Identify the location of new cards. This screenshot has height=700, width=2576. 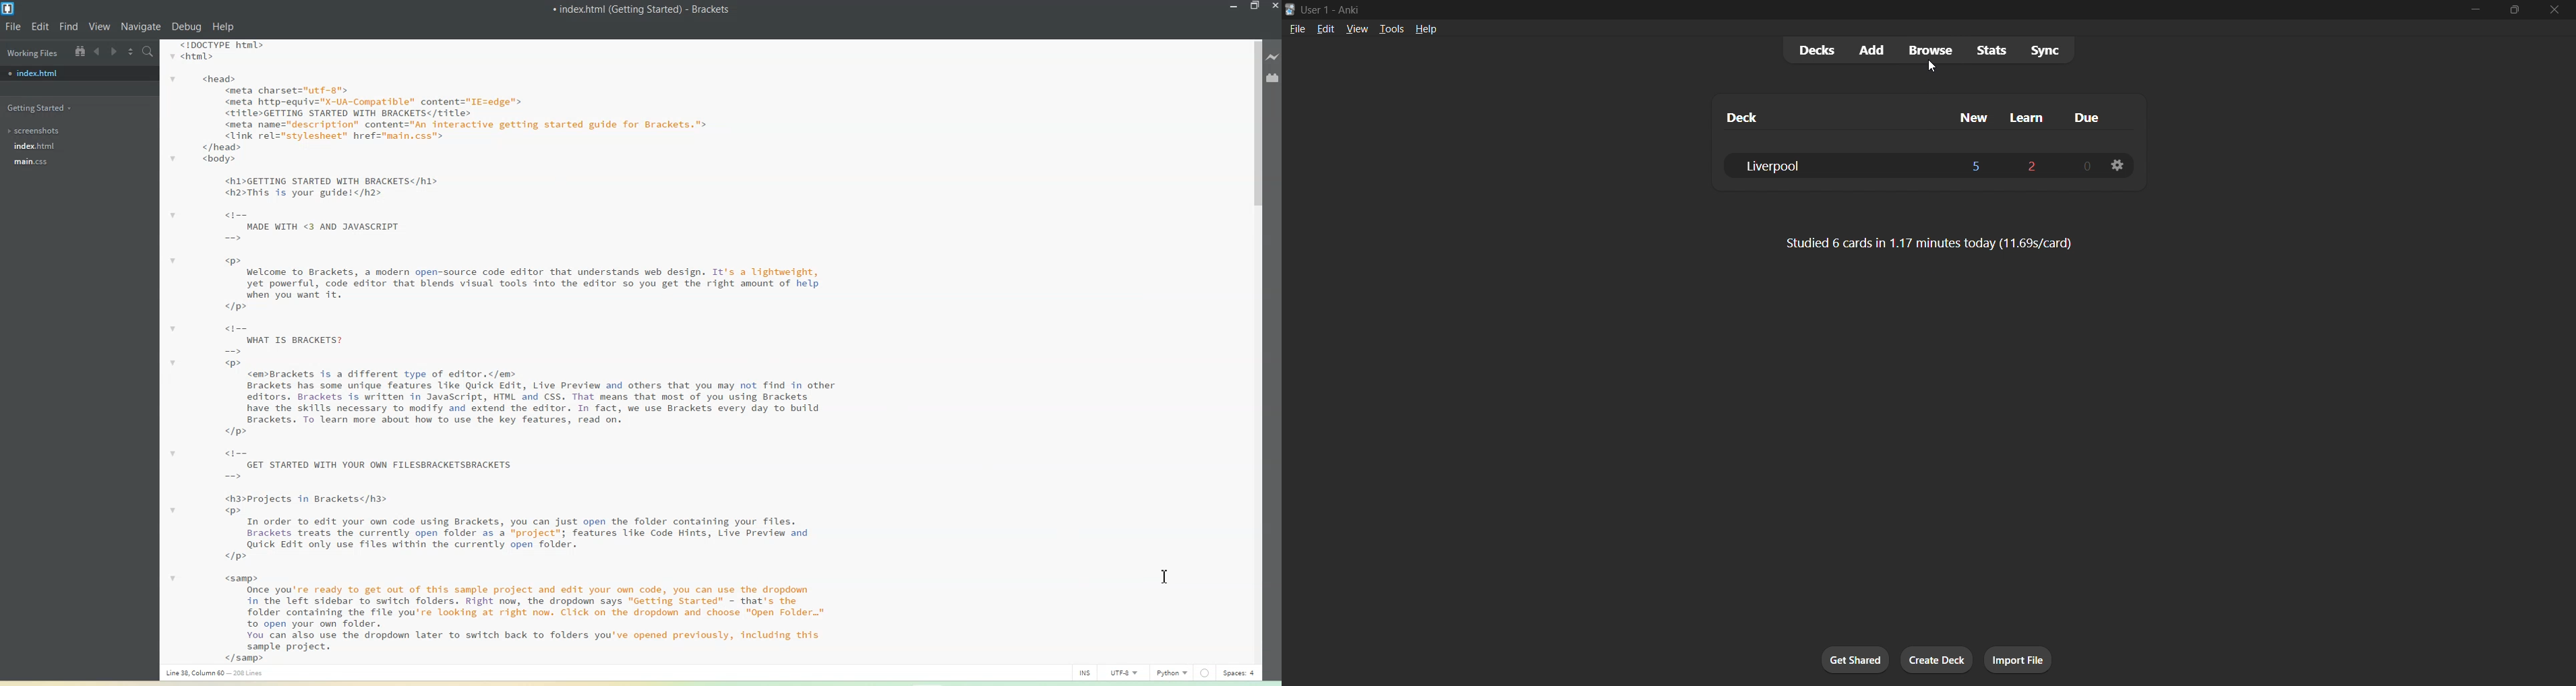
(2718, 239).